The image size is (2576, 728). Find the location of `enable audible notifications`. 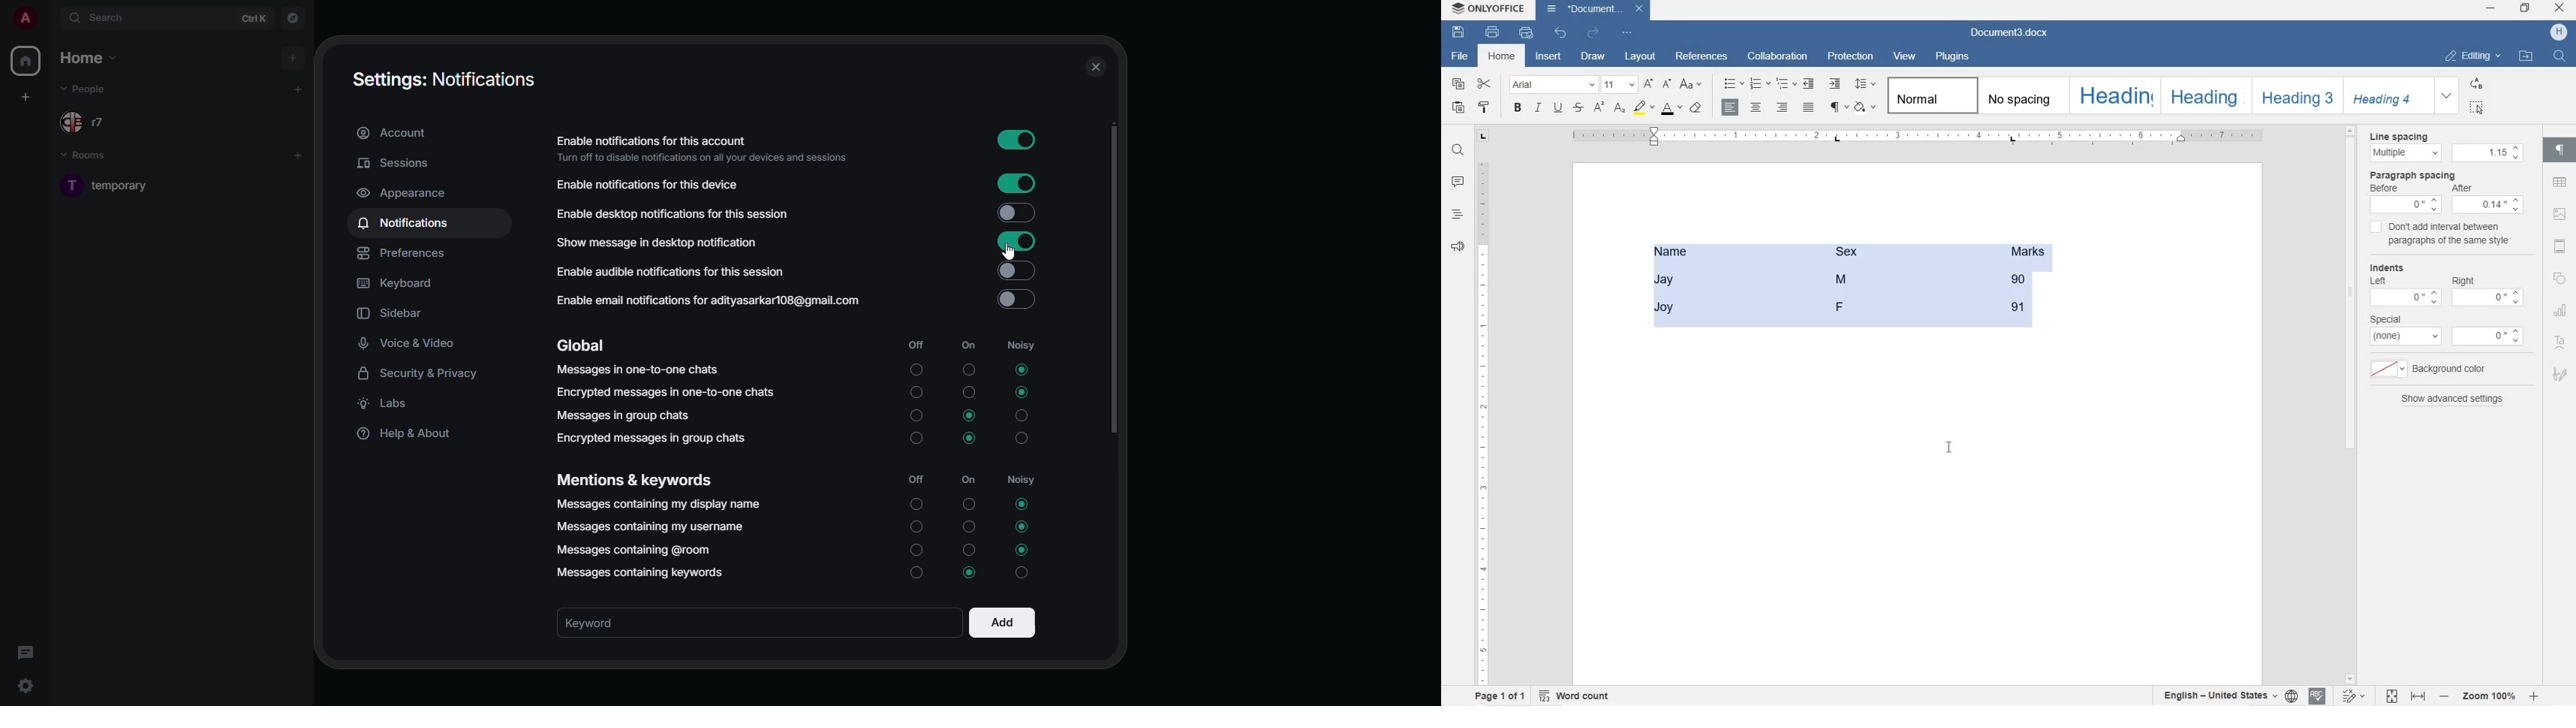

enable audible notifications is located at coordinates (669, 273).